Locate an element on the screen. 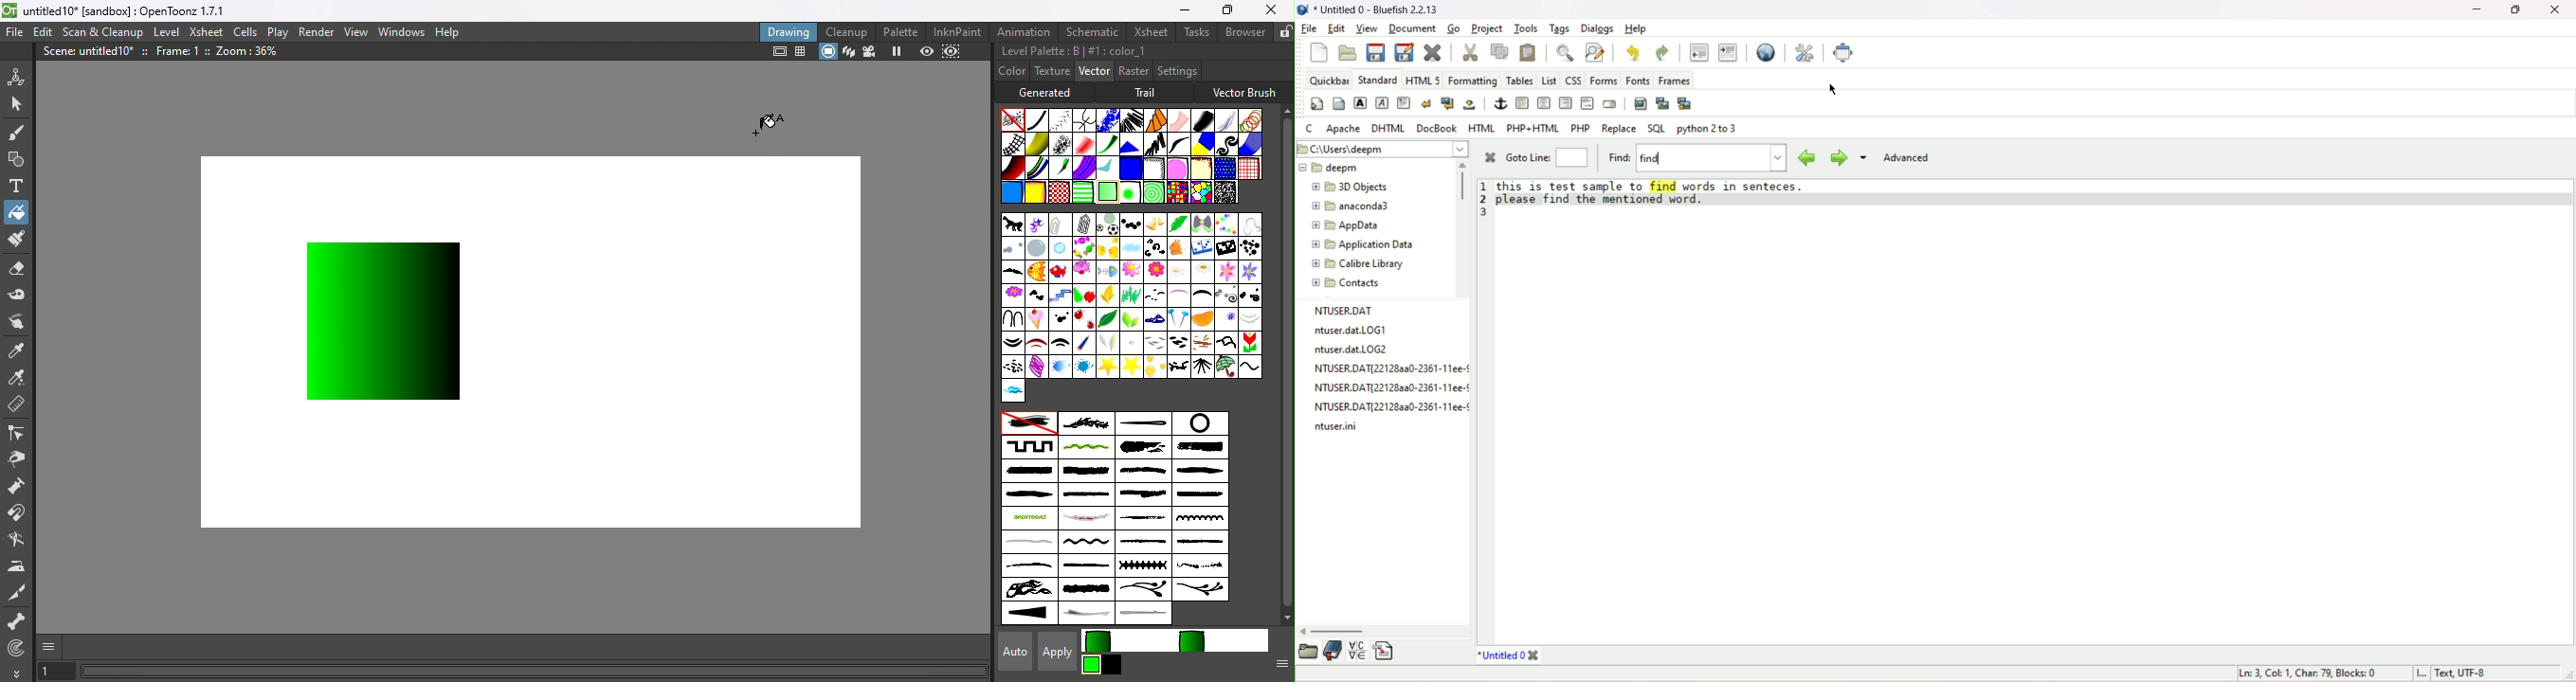 The image size is (2576, 700). Browser is located at coordinates (1244, 31).